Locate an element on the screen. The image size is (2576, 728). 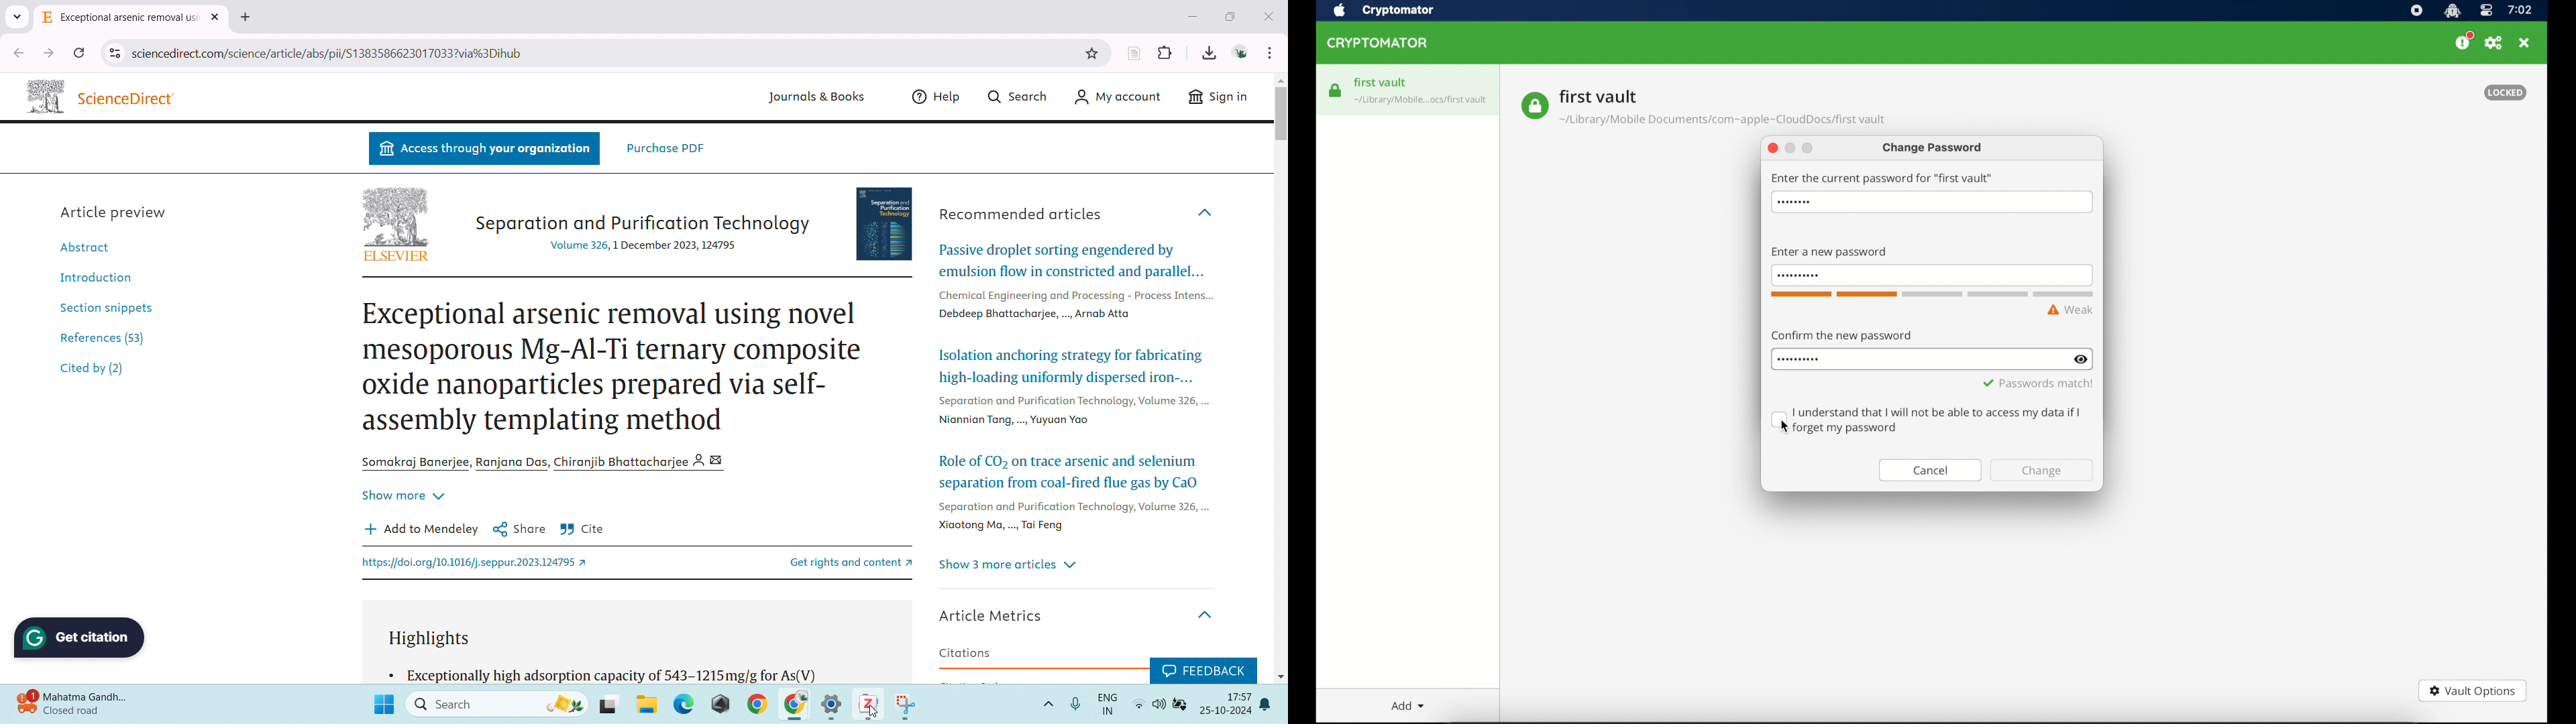
Feedback is located at coordinates (1202, 668).